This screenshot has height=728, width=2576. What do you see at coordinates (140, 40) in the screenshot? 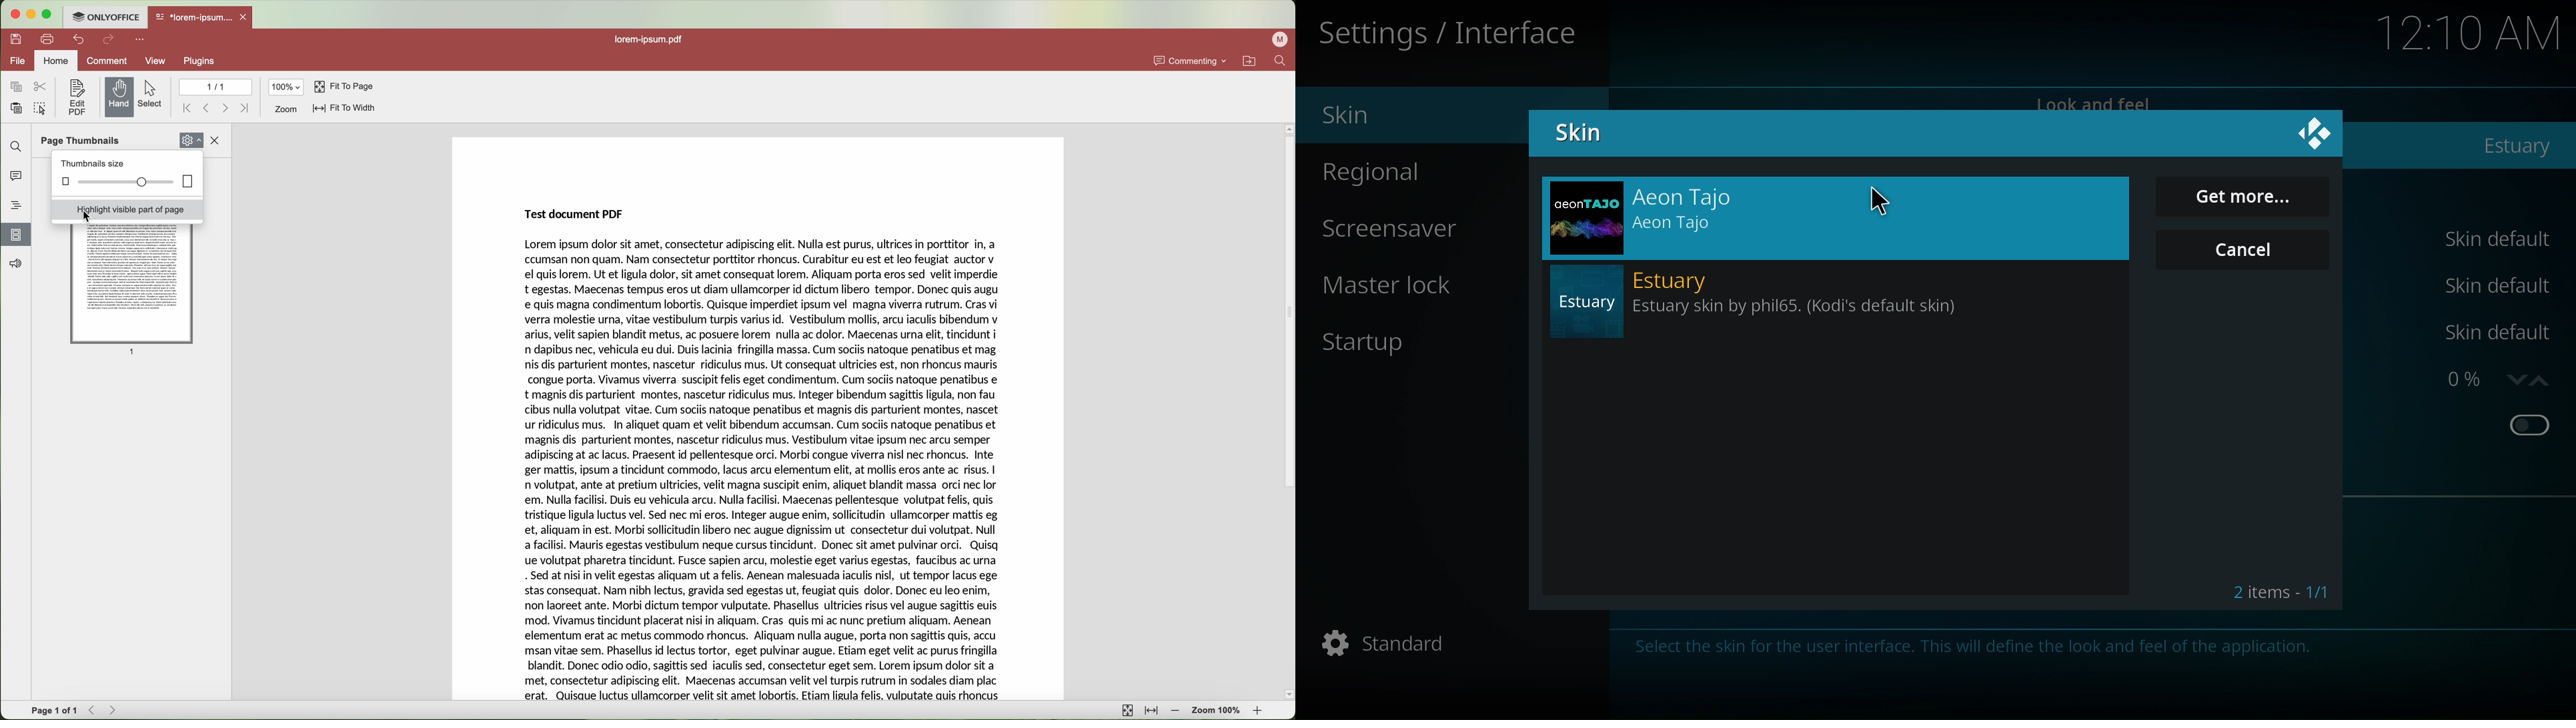
I see `customize quick access toolbar` at bounding box center [140, 40].